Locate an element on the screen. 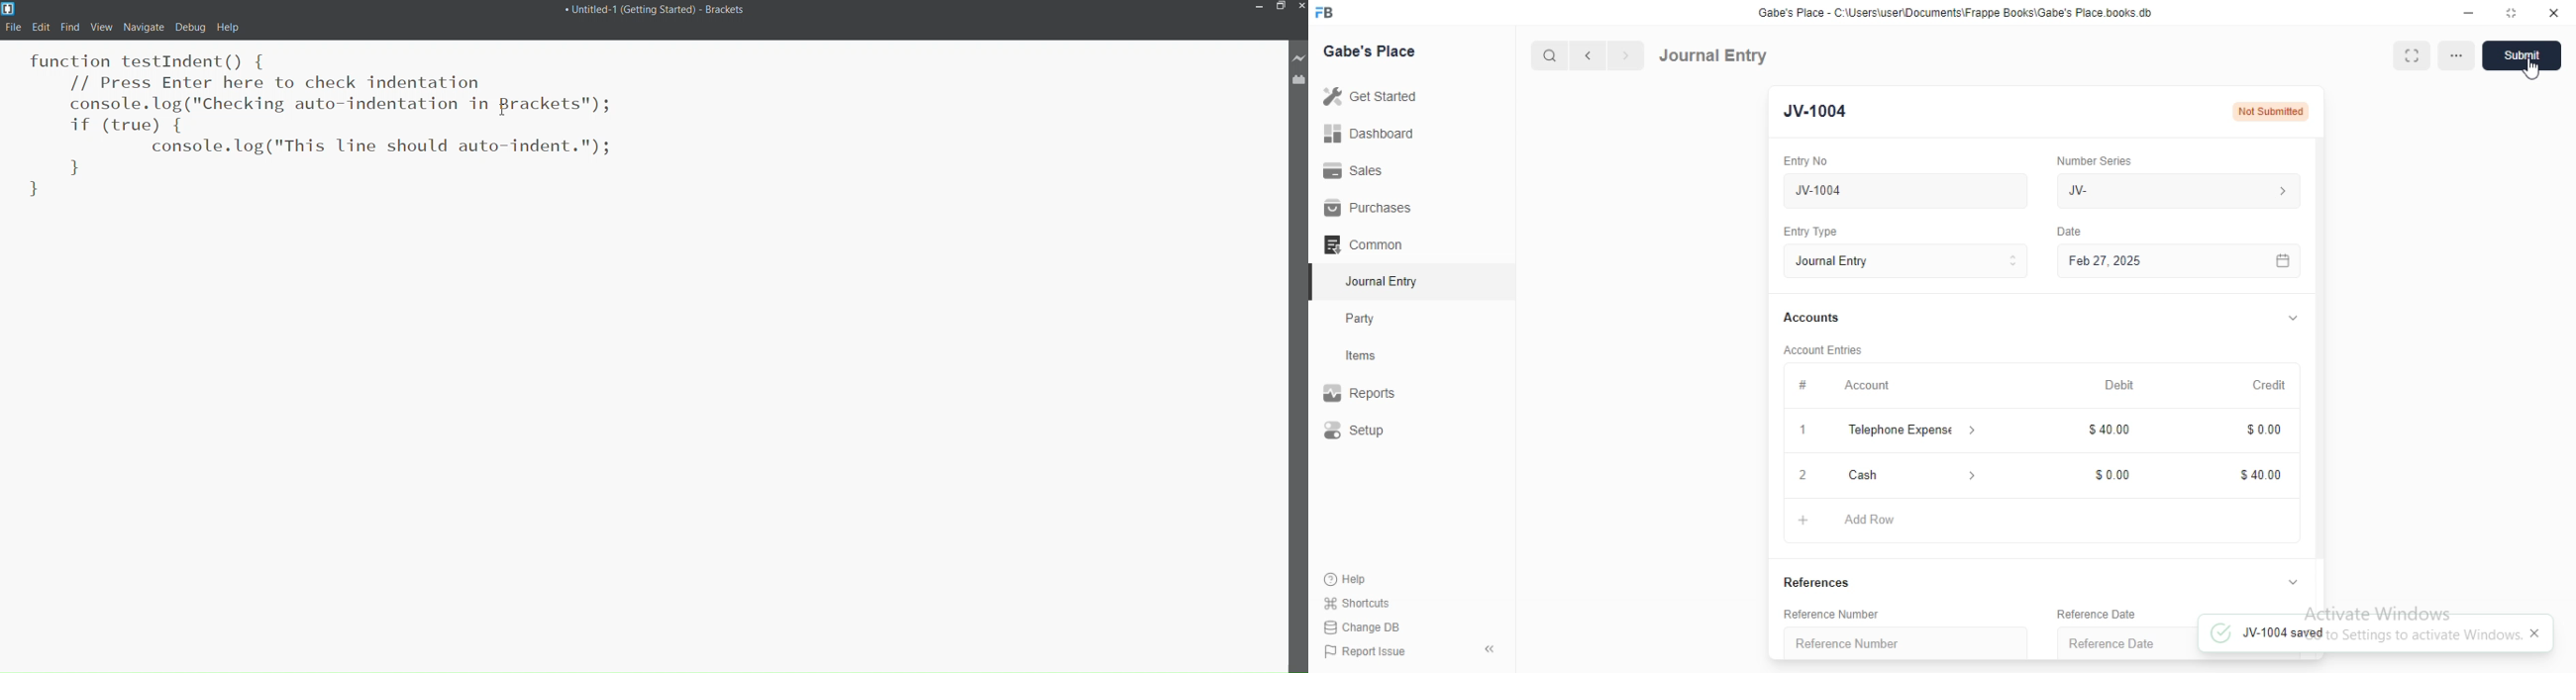 The image size is (2576, 700). Edit is located at coordinates (42, 26).